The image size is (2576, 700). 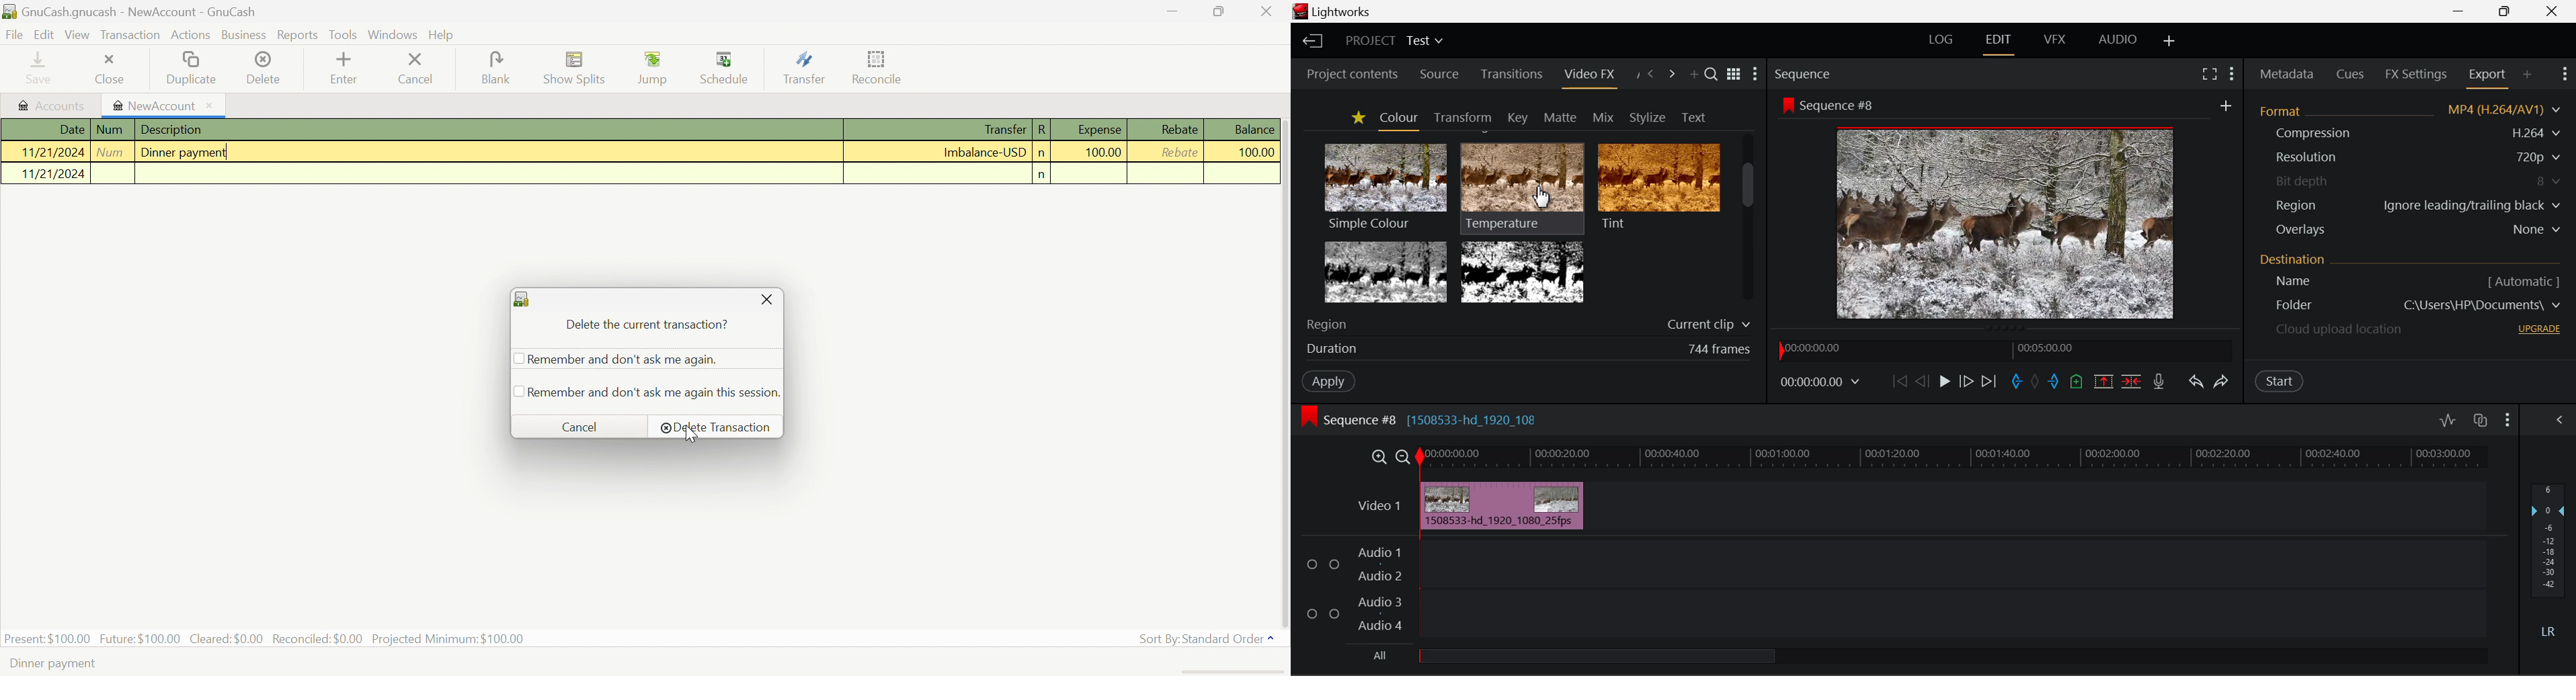 What do you see at coordinates (1520, 271) in the screenshot?
I see `Two Tone` at bounding box center [1520, 271].